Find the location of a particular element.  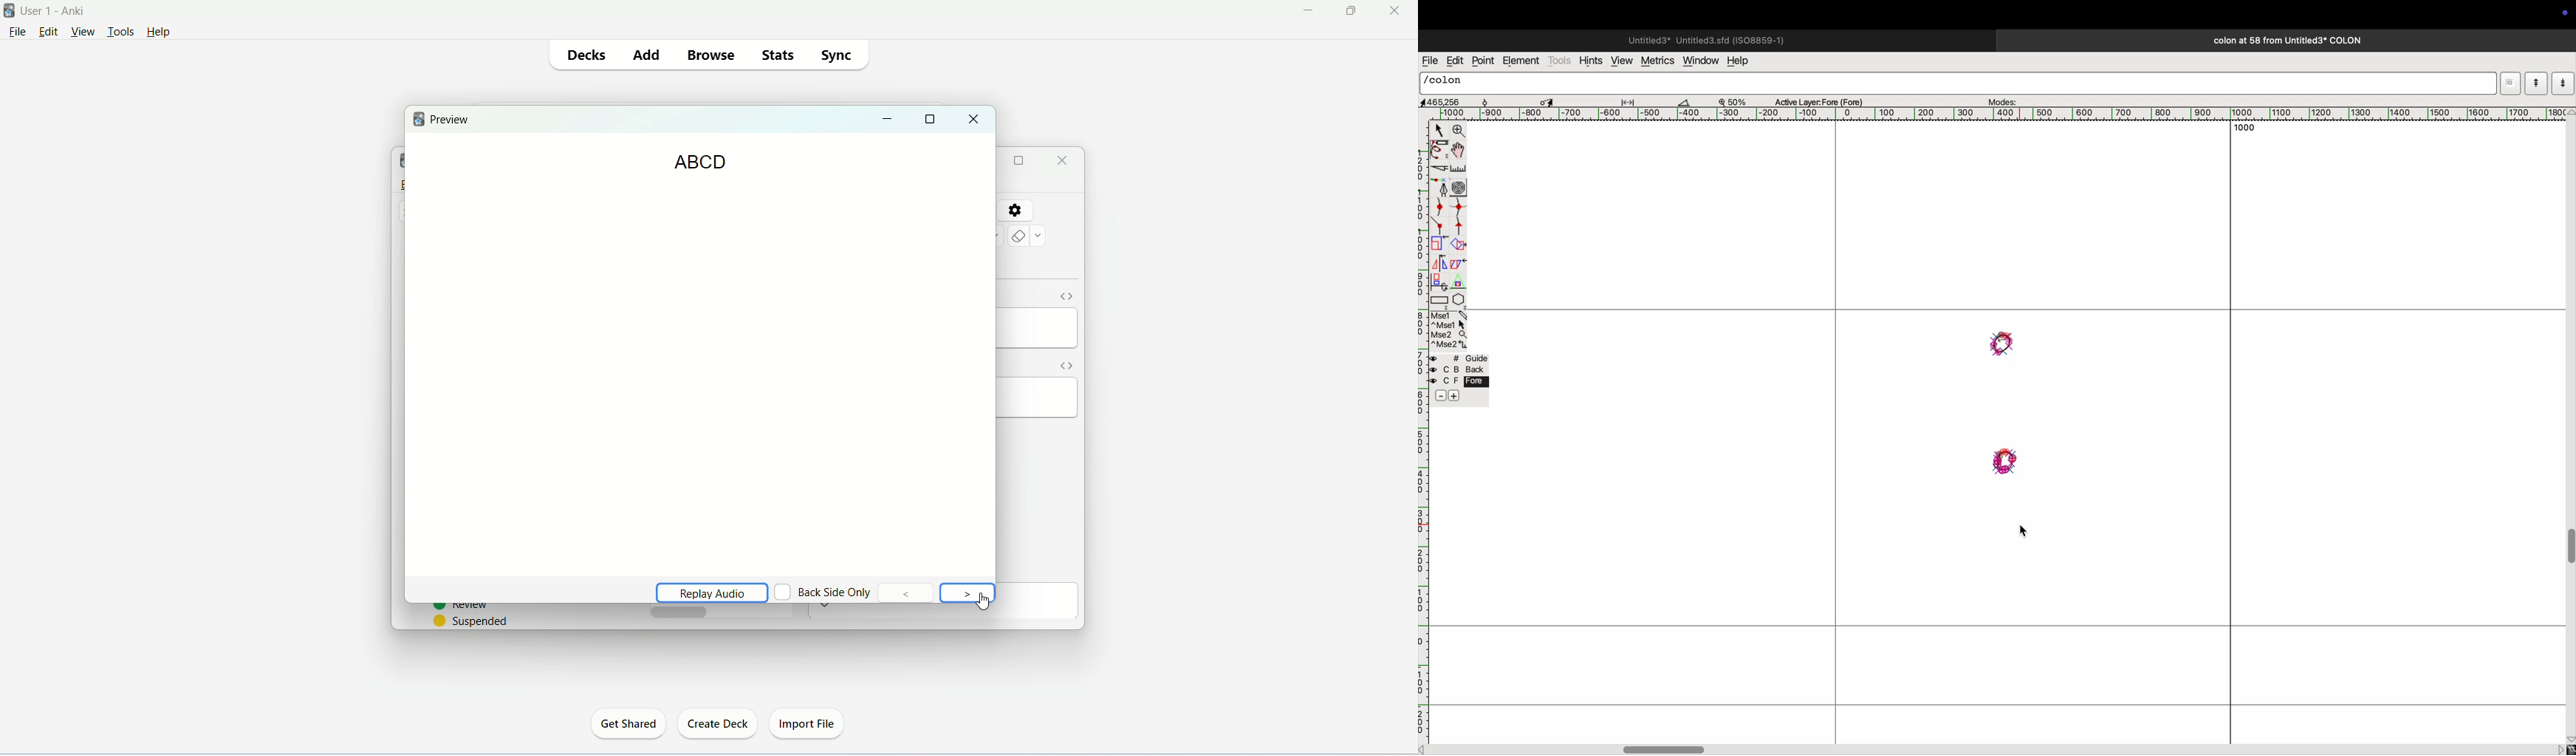

Drawing of lower part of colon is located at coordinates (2002, 464).